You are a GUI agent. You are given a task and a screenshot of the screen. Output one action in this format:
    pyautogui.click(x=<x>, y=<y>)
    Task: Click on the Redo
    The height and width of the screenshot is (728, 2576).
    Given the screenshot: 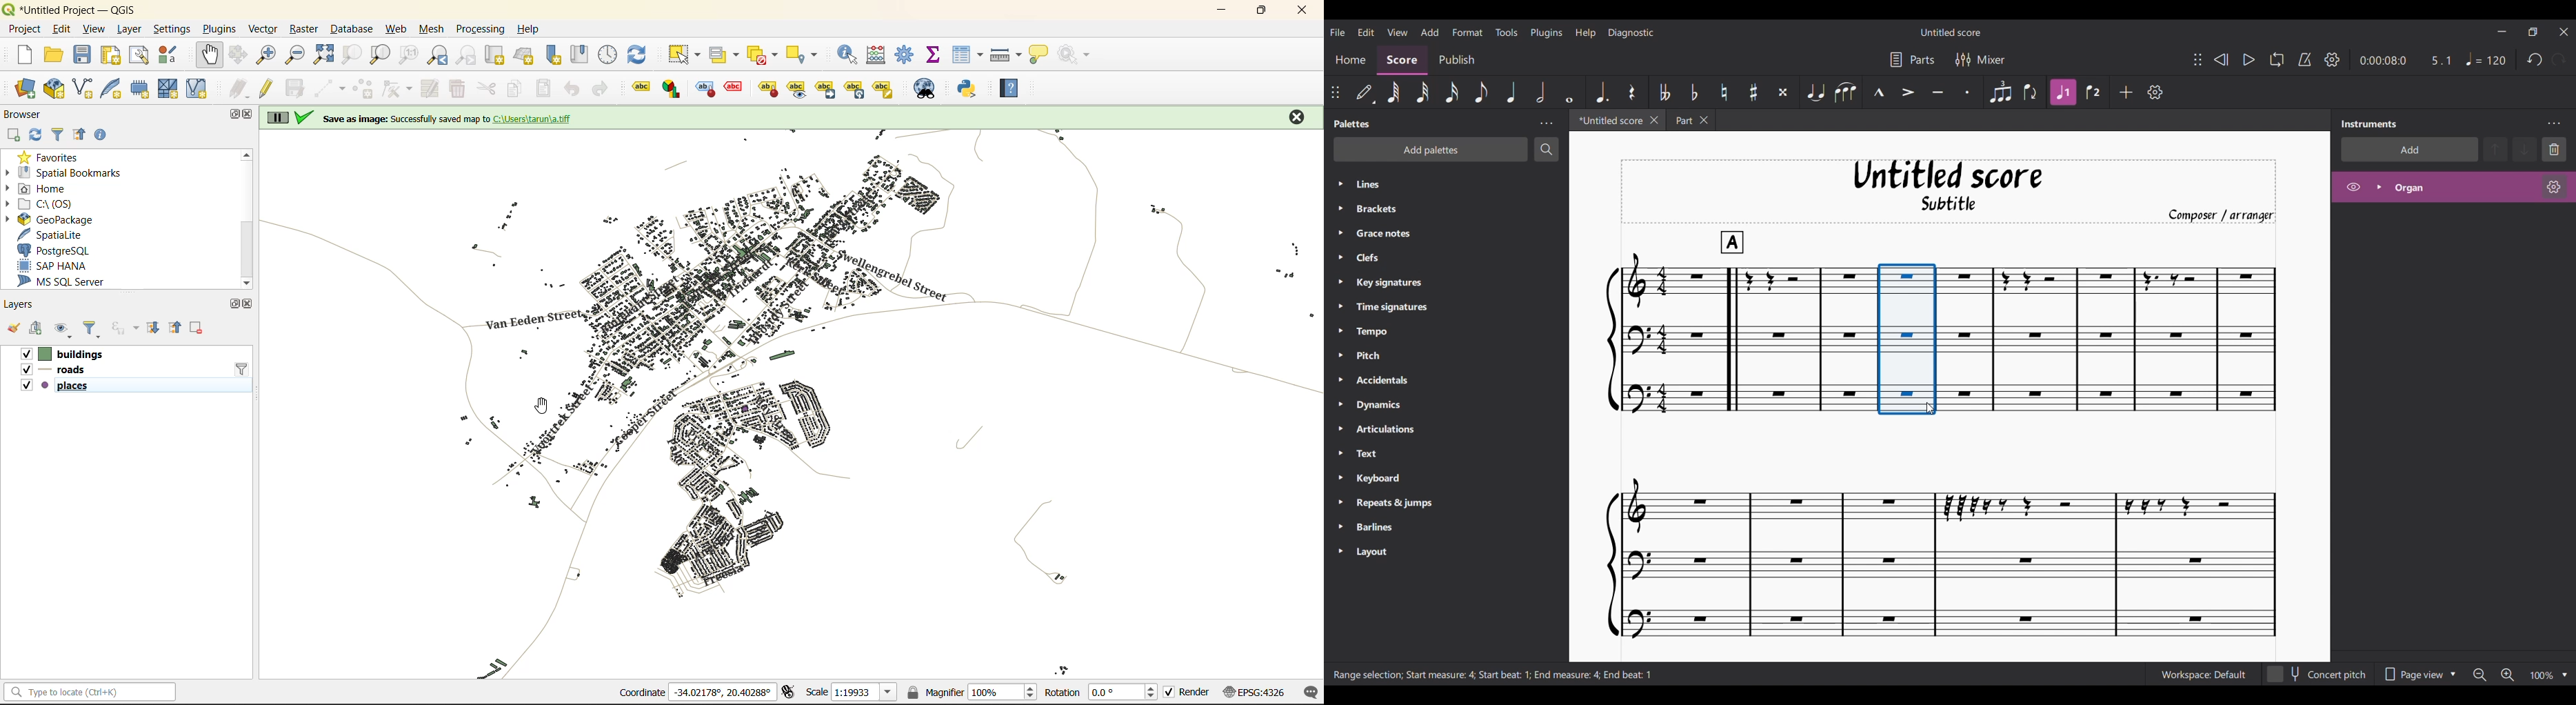 What is the action you would take?
    pyautogui.click(x=2560, y=60)
    